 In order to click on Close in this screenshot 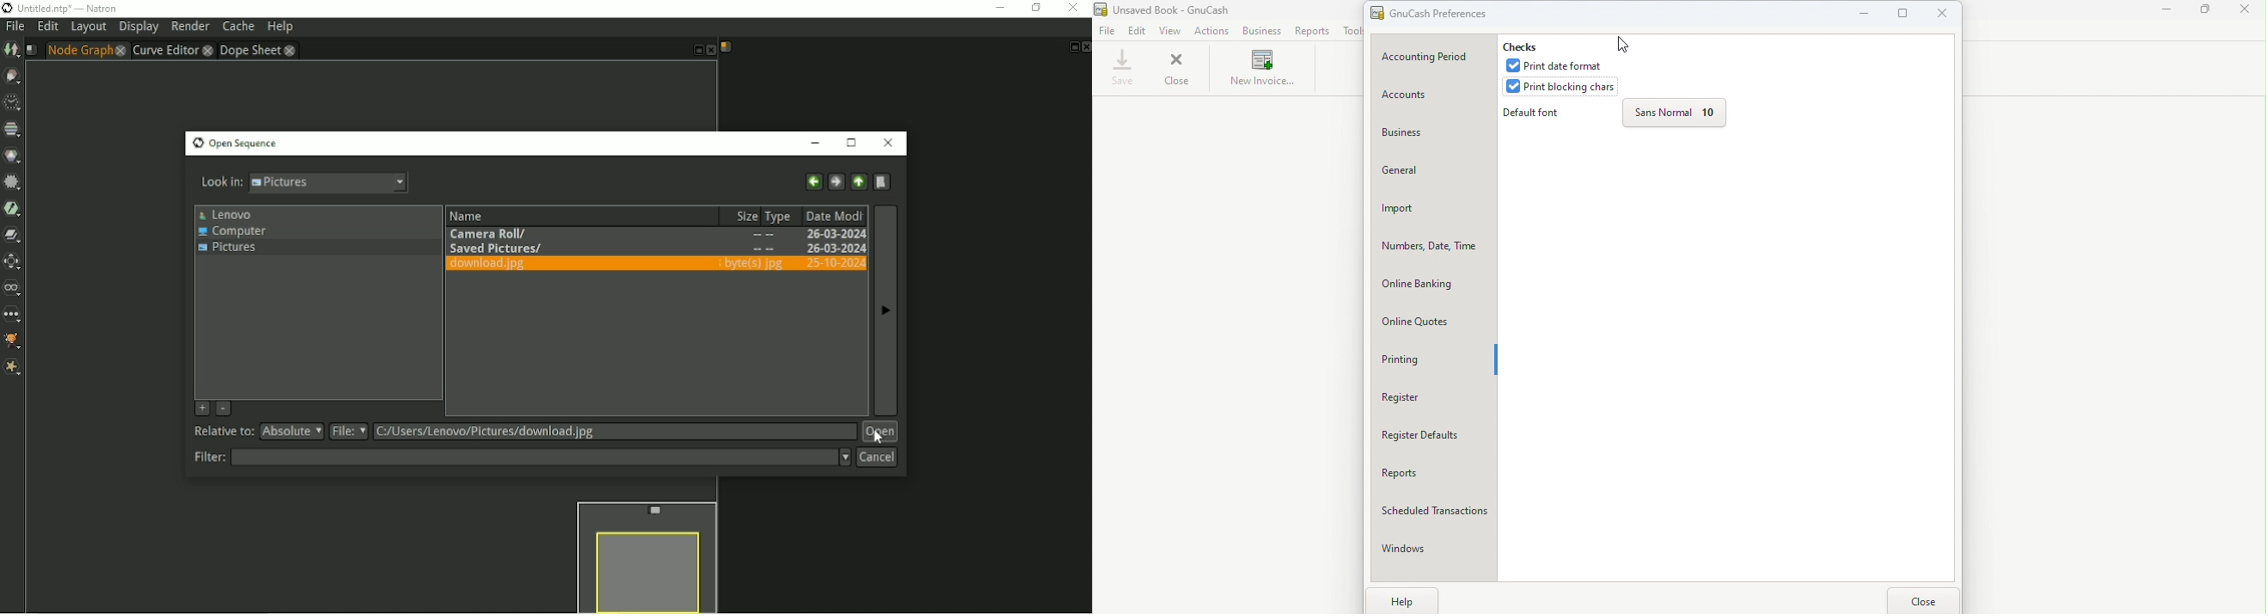, I will do `click(1178, 71)`.